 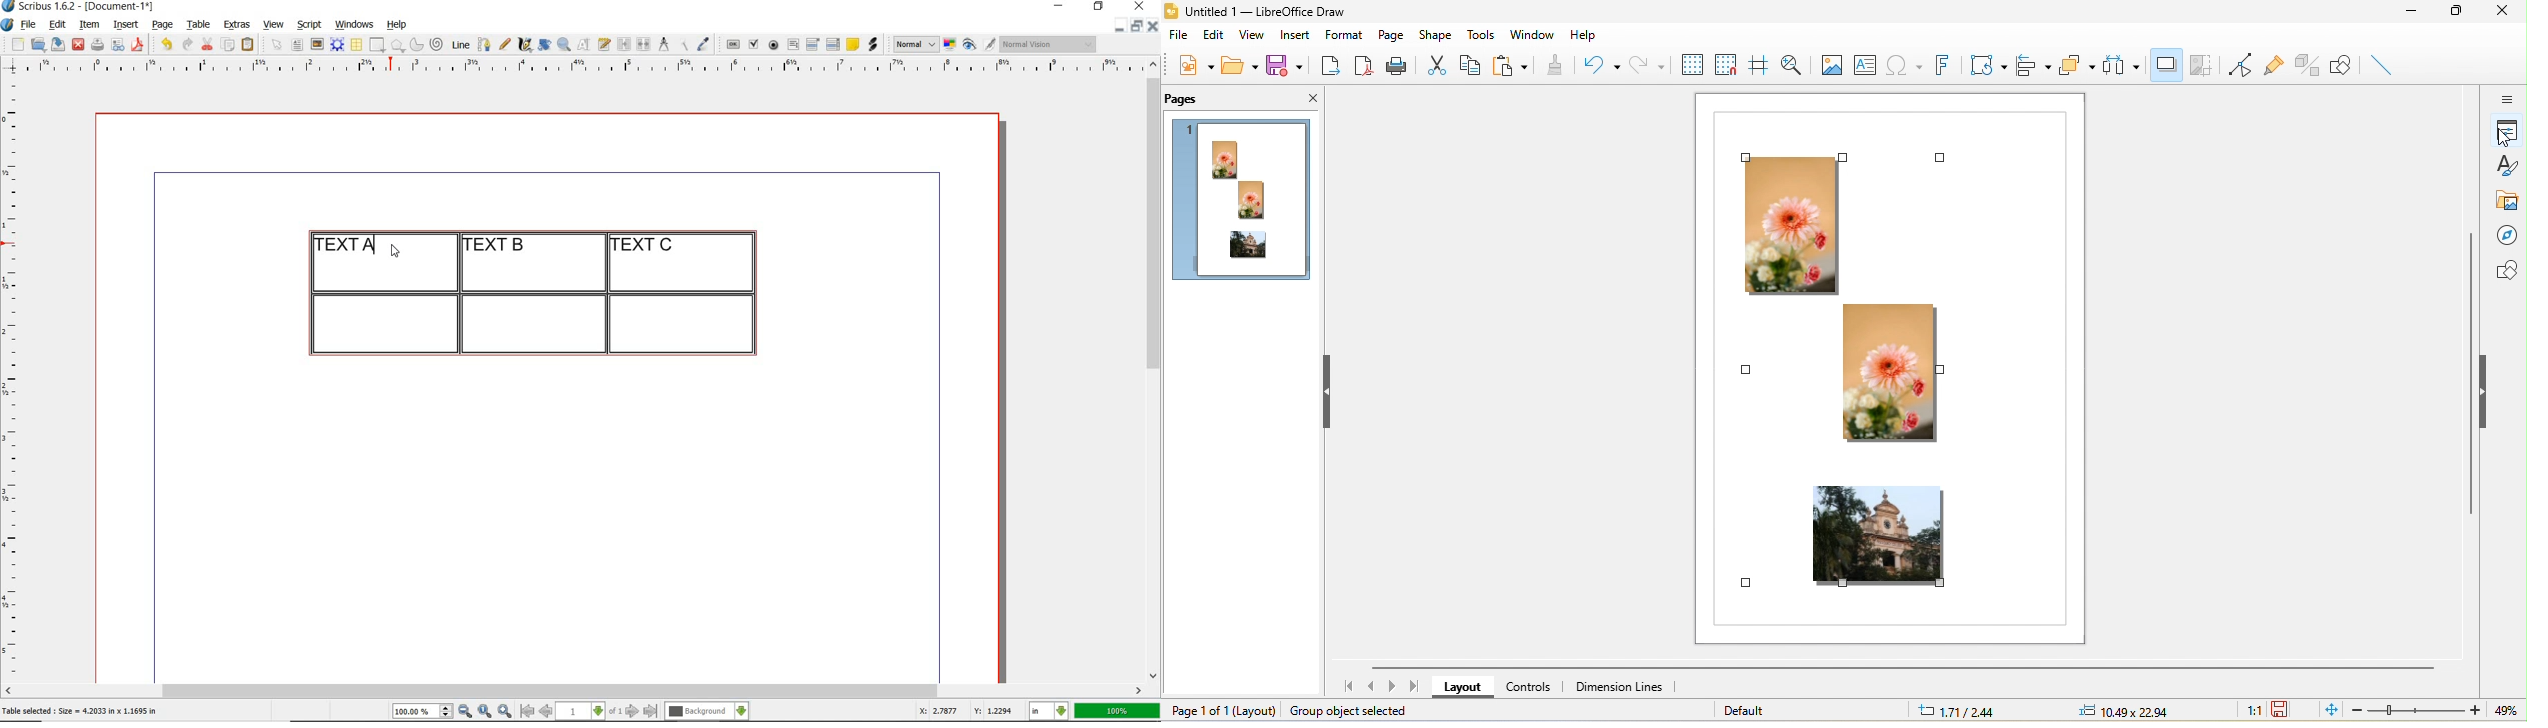 What do you see at coordinates (644, 45) in the screenshot?
I see `unlink text frames` at bounding box center [644, 45].